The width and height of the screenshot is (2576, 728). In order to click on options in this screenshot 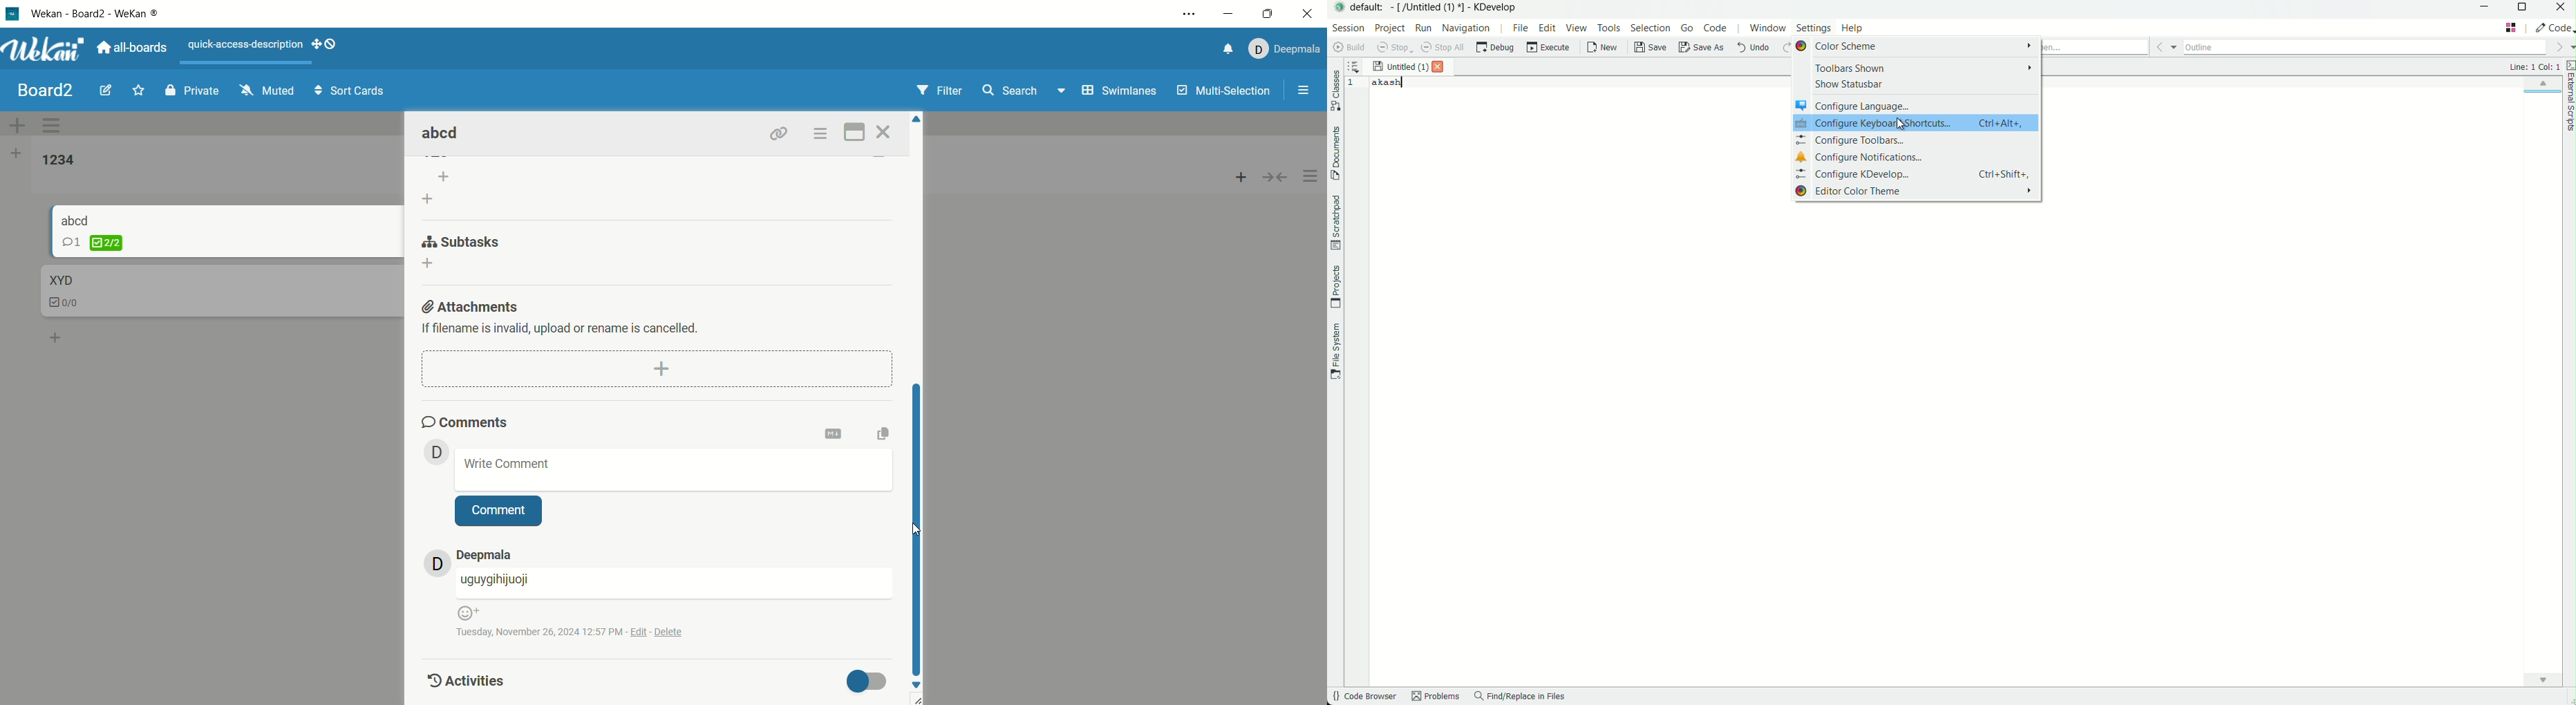, I will do `click(1311, 177)`.